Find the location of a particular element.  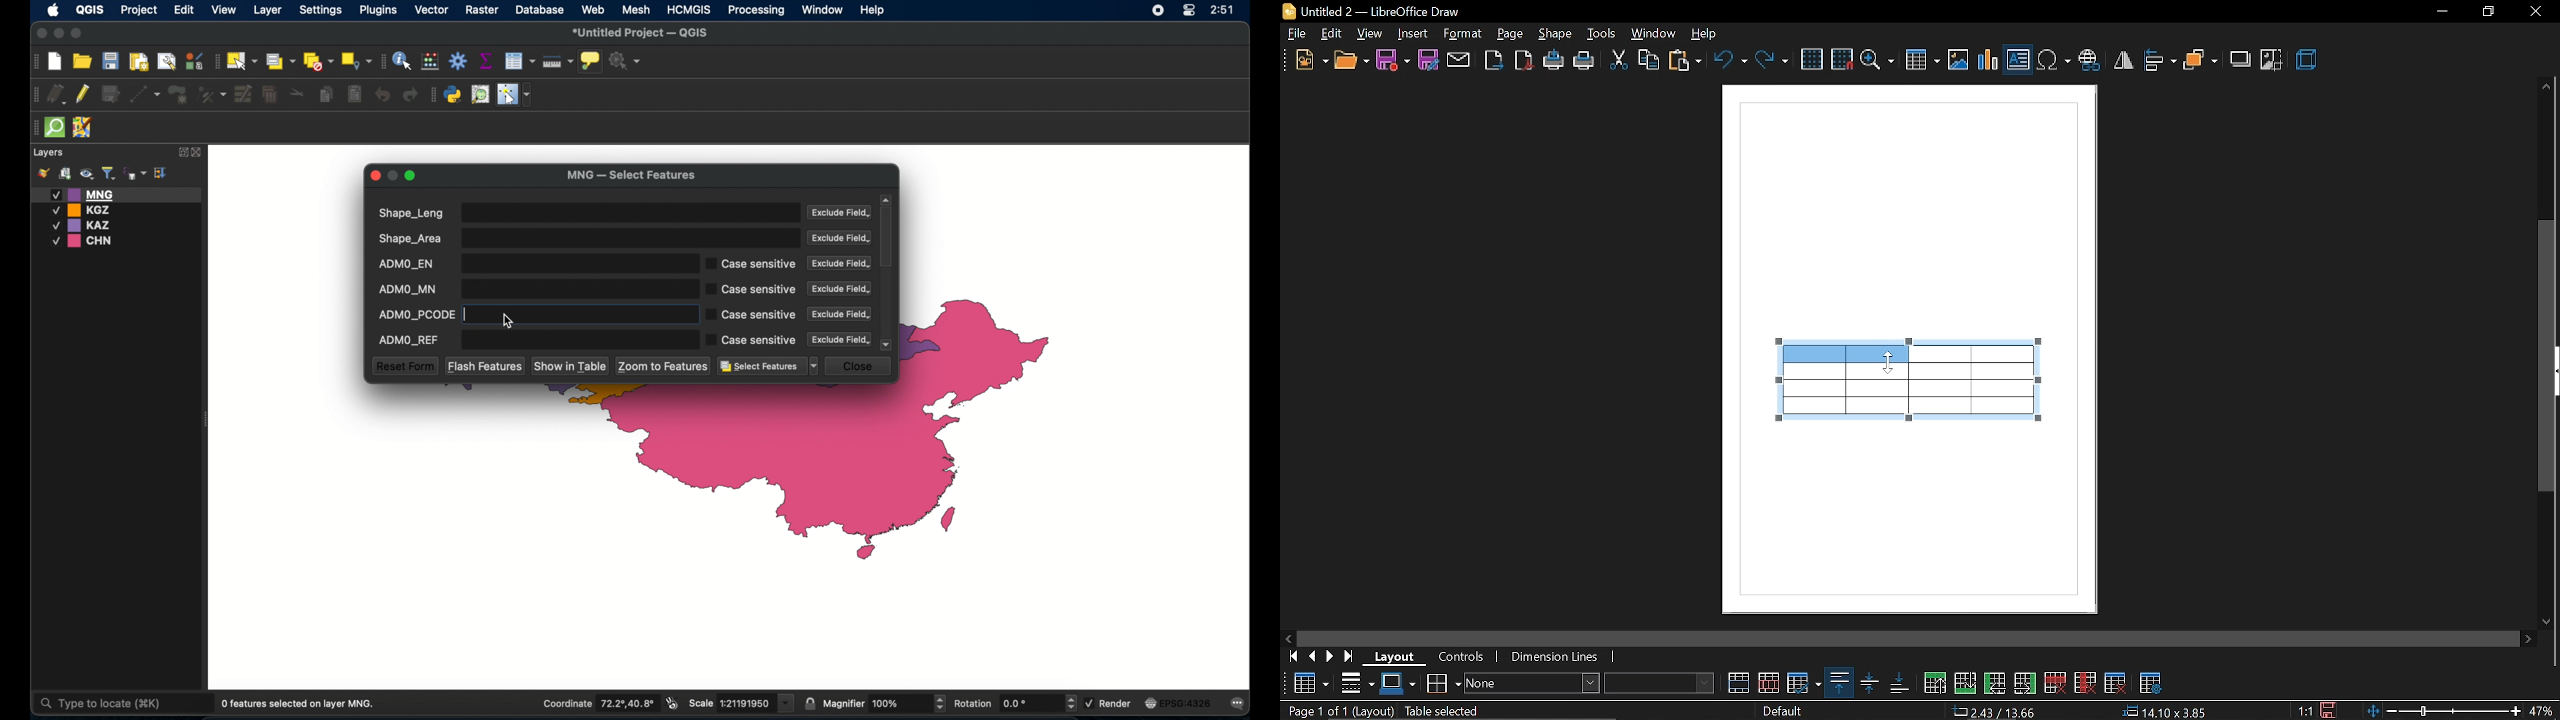

cut  is located at coordinates (1620, 61).